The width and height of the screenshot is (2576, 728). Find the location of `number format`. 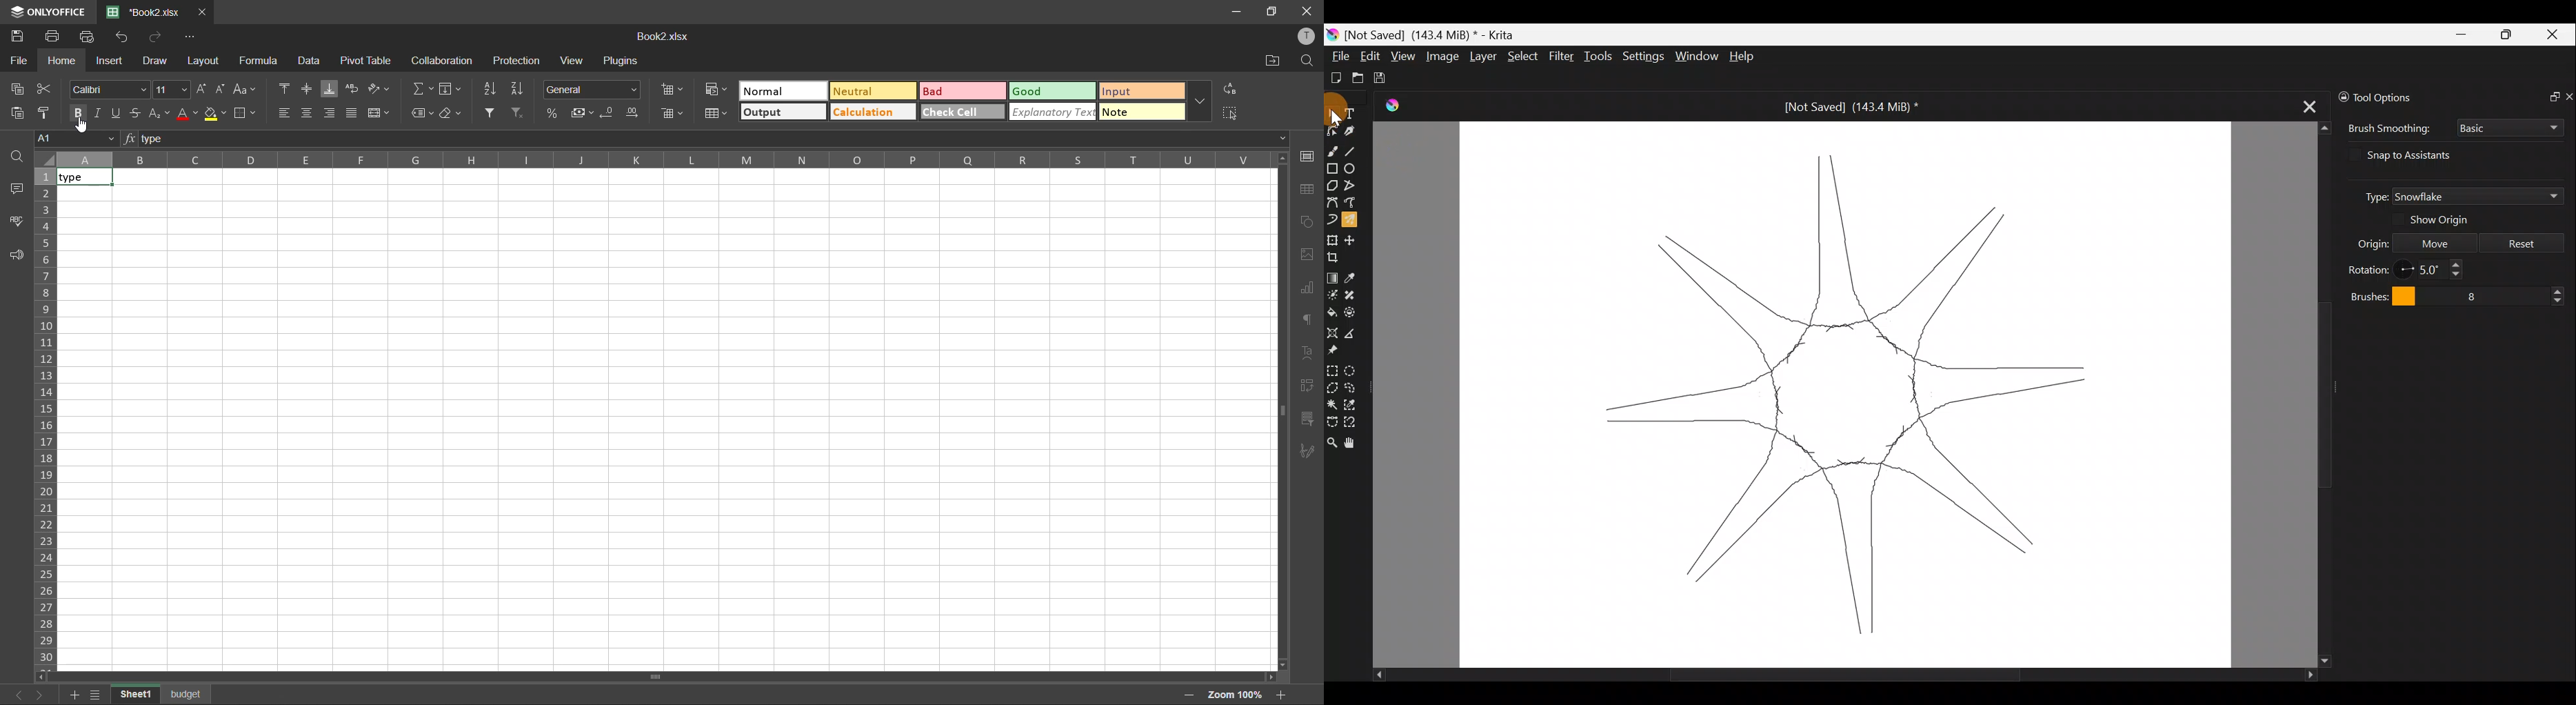

number format is located at coordinates (592, 90).